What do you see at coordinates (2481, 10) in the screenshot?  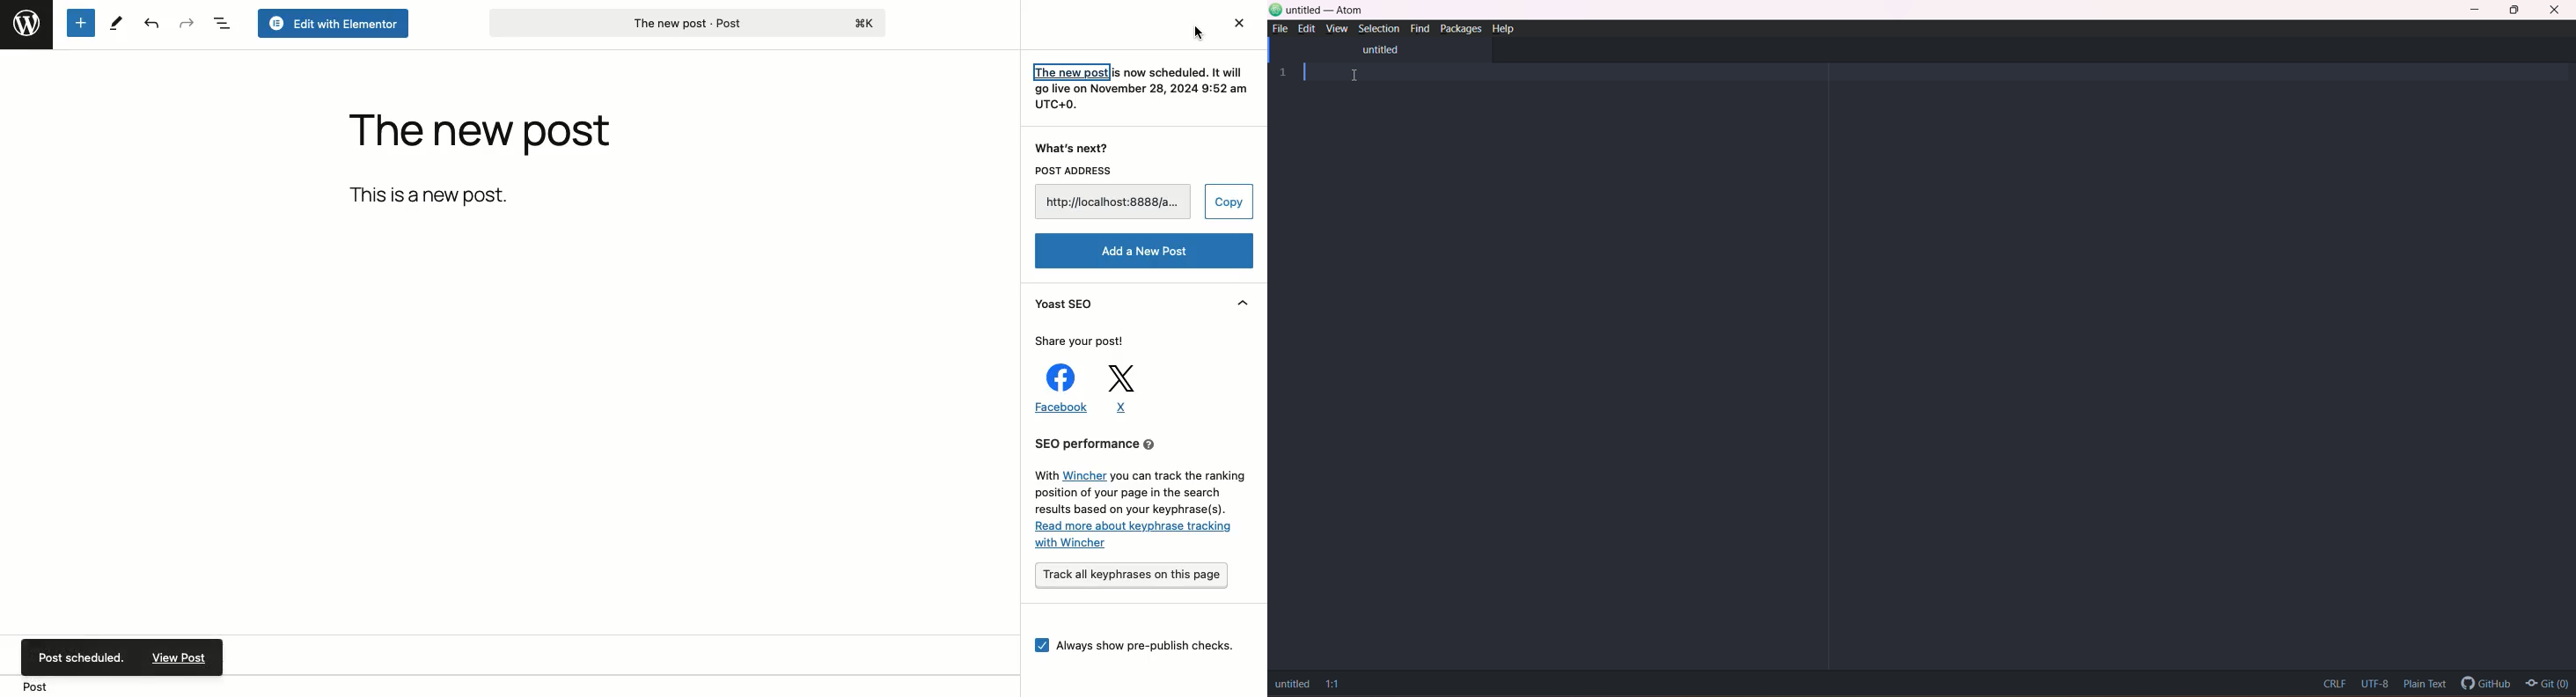 I see `Minimize` at bounding box center [2481, 10].